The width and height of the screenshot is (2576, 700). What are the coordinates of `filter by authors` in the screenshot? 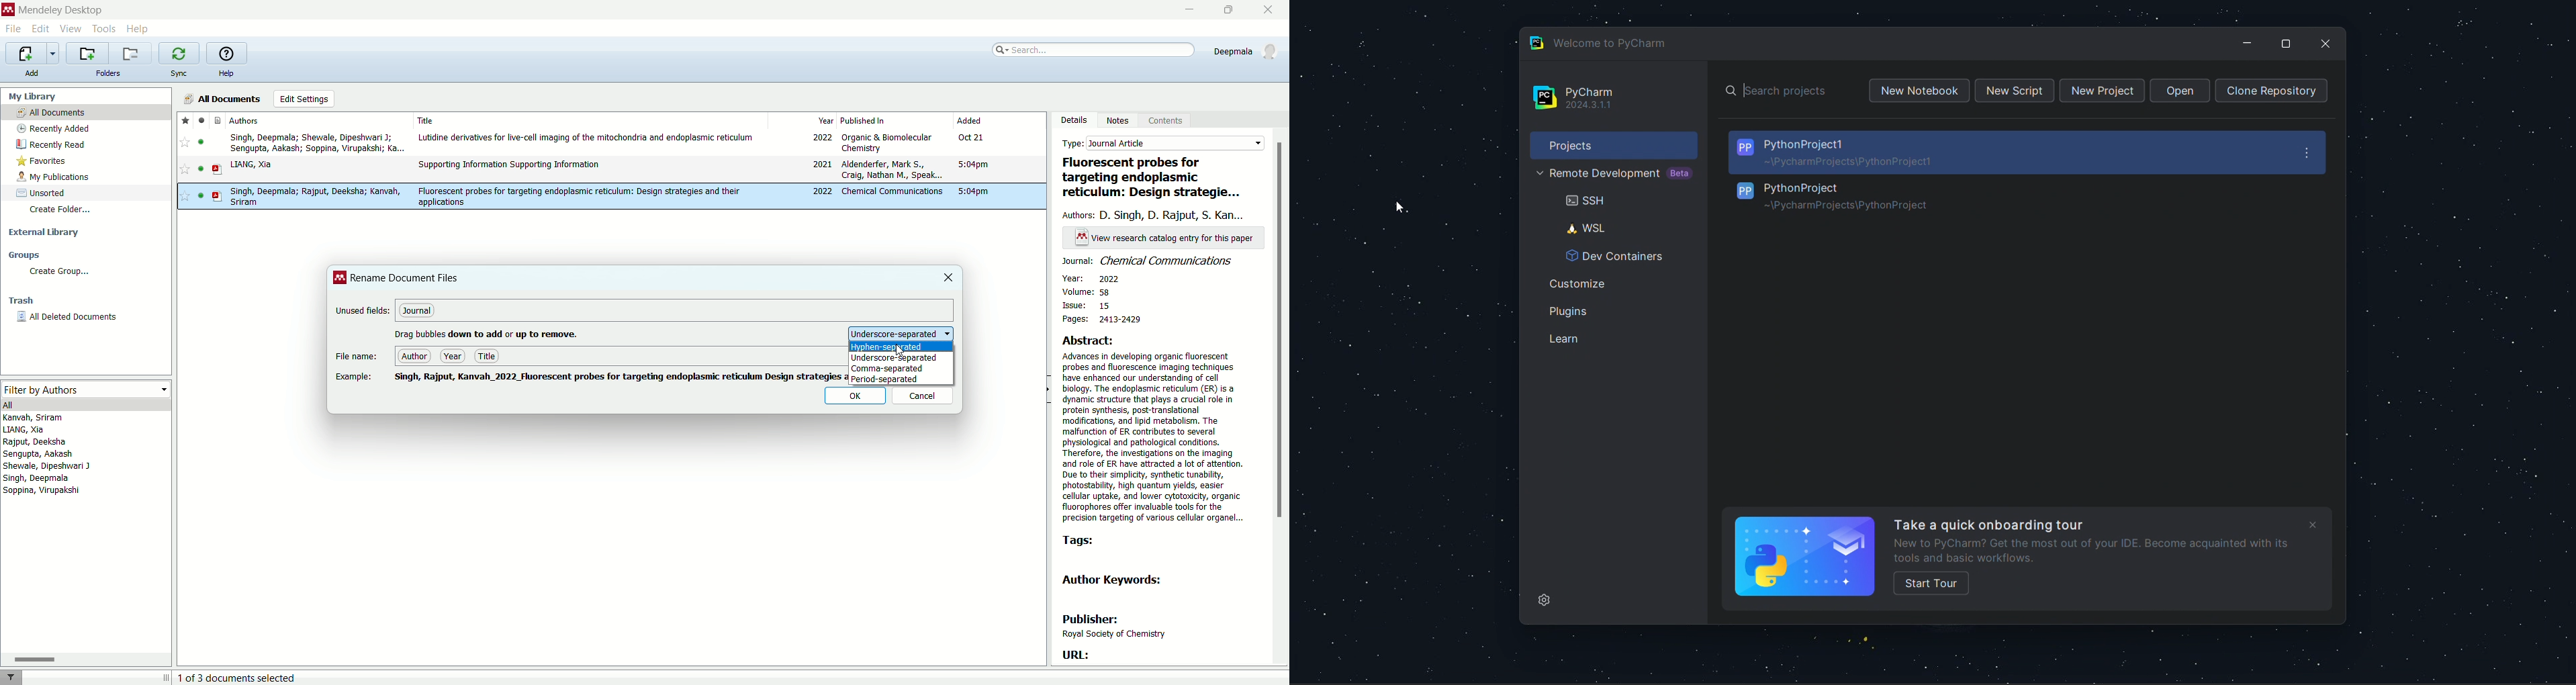 It's located at (83, 387).